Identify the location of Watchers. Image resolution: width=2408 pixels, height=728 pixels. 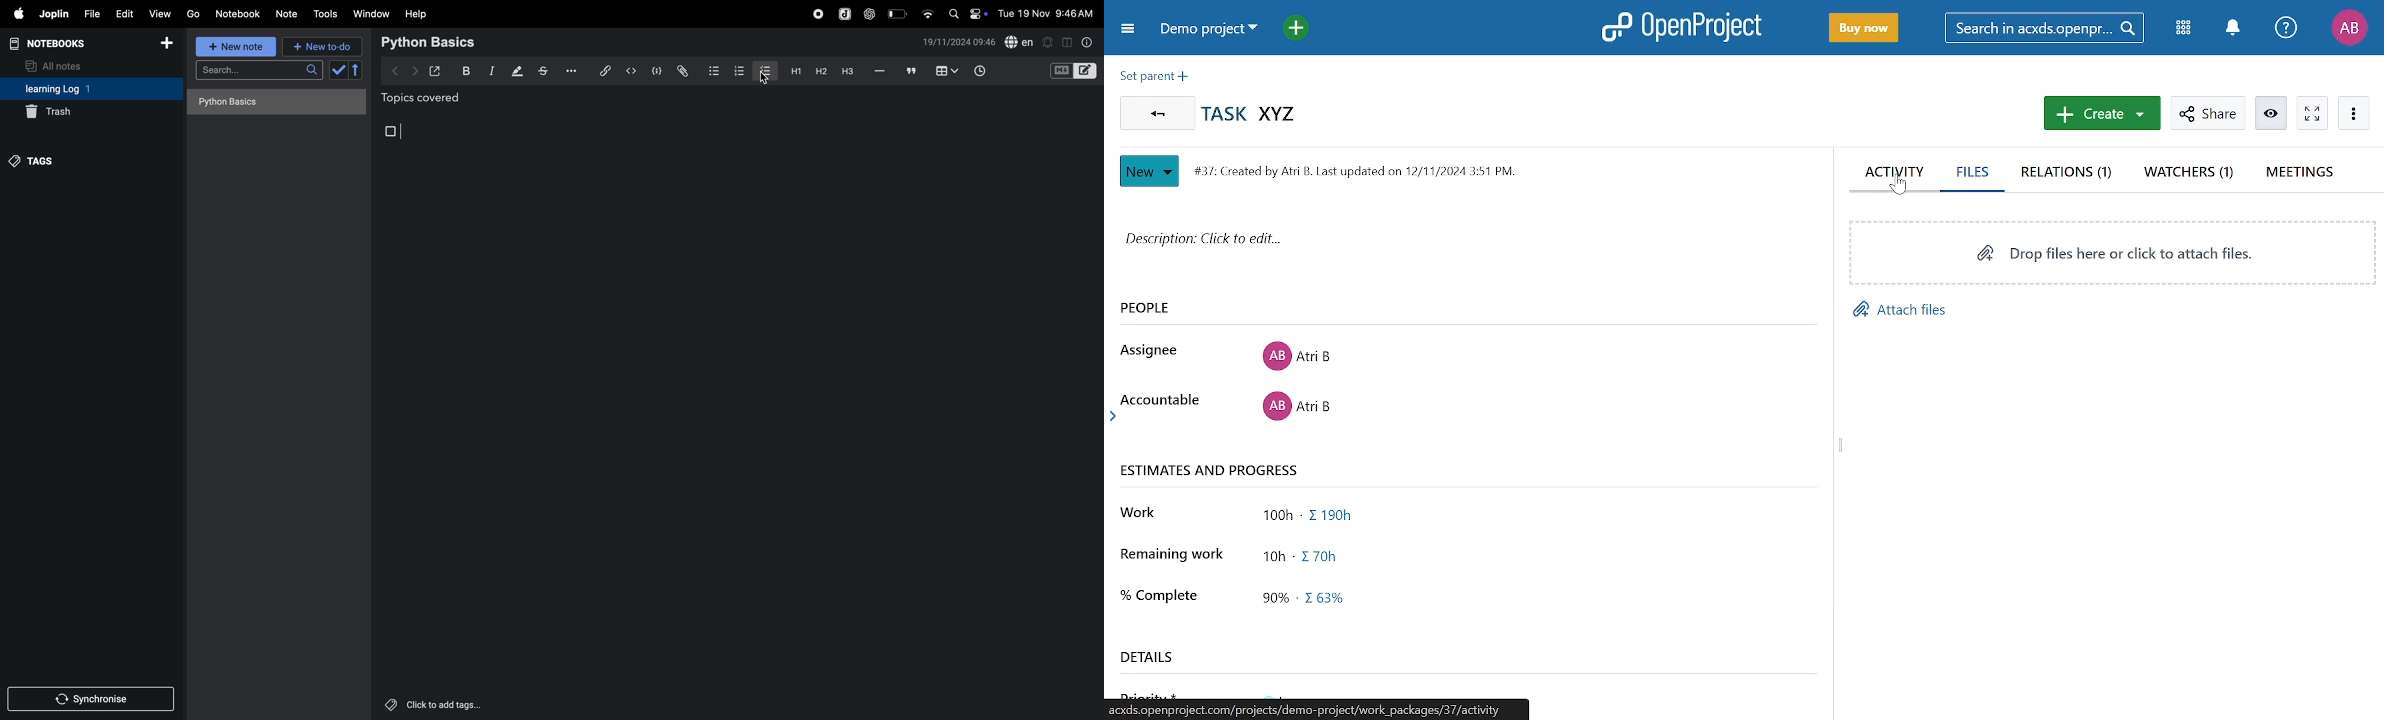
(2187, 175).